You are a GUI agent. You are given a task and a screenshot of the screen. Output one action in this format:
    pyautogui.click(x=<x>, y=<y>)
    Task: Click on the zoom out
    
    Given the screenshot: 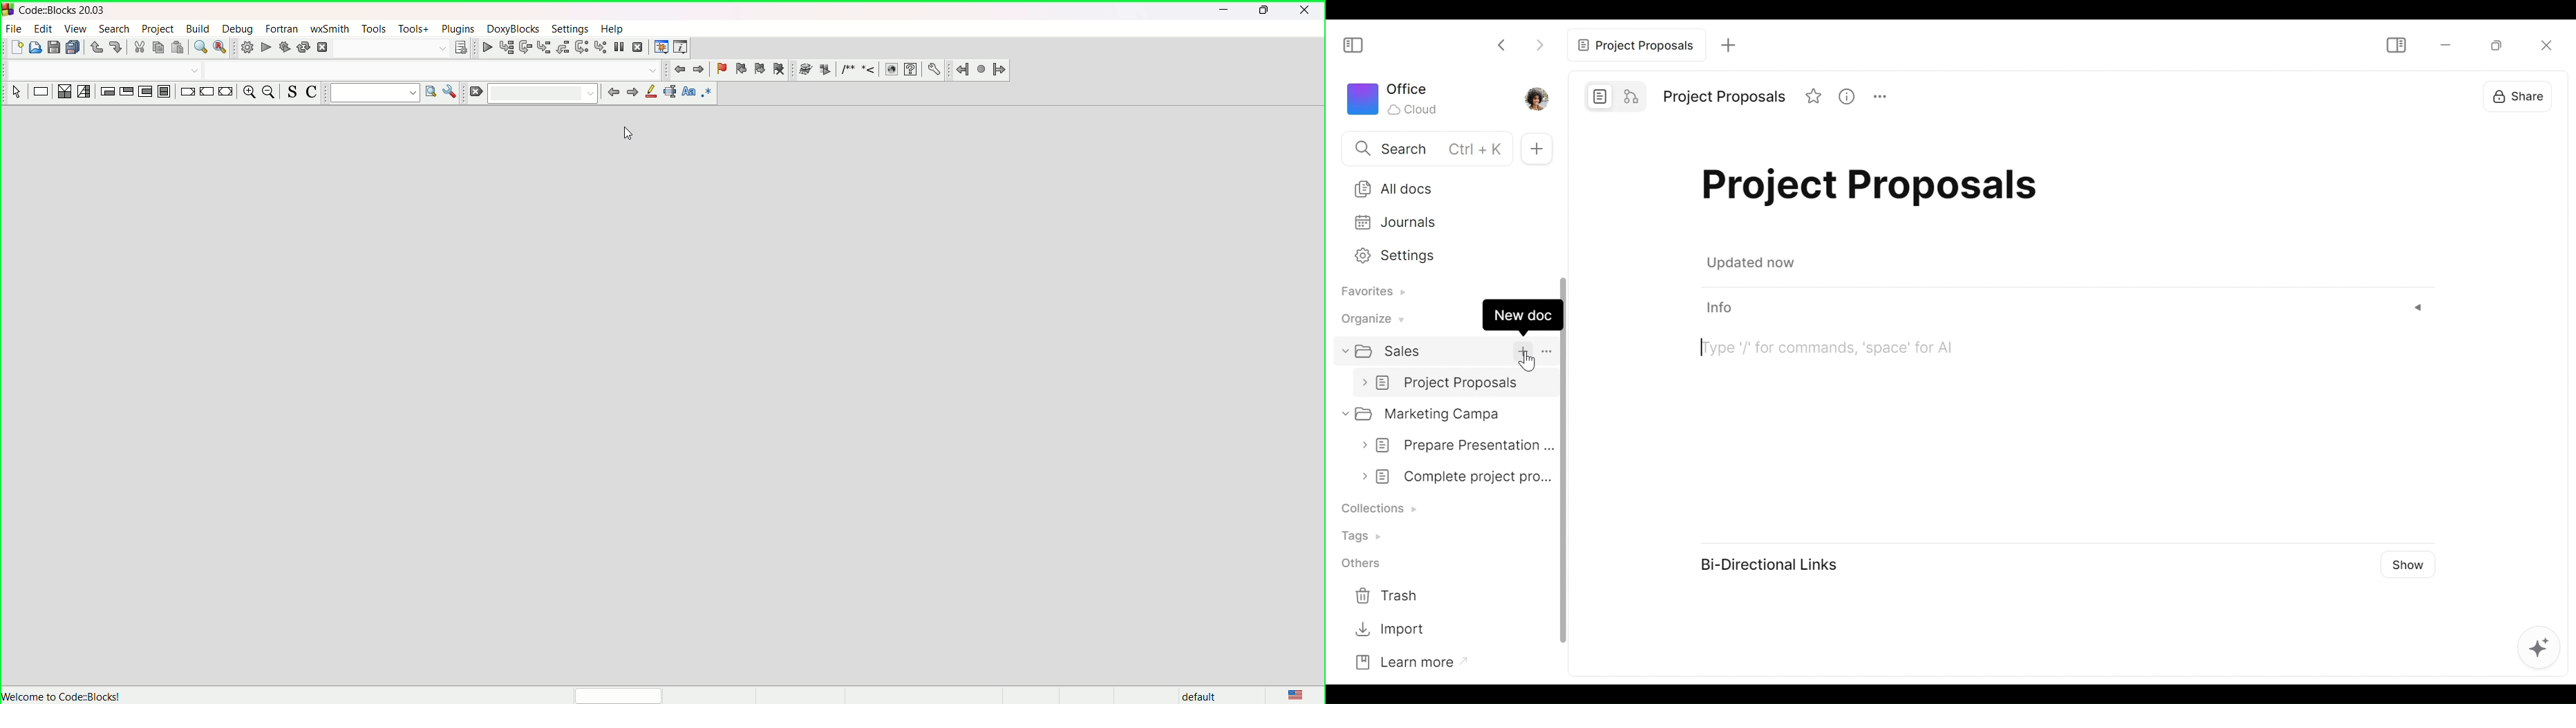 What is the action you would take?
    pyautogui.click(x=270, y=92)
    